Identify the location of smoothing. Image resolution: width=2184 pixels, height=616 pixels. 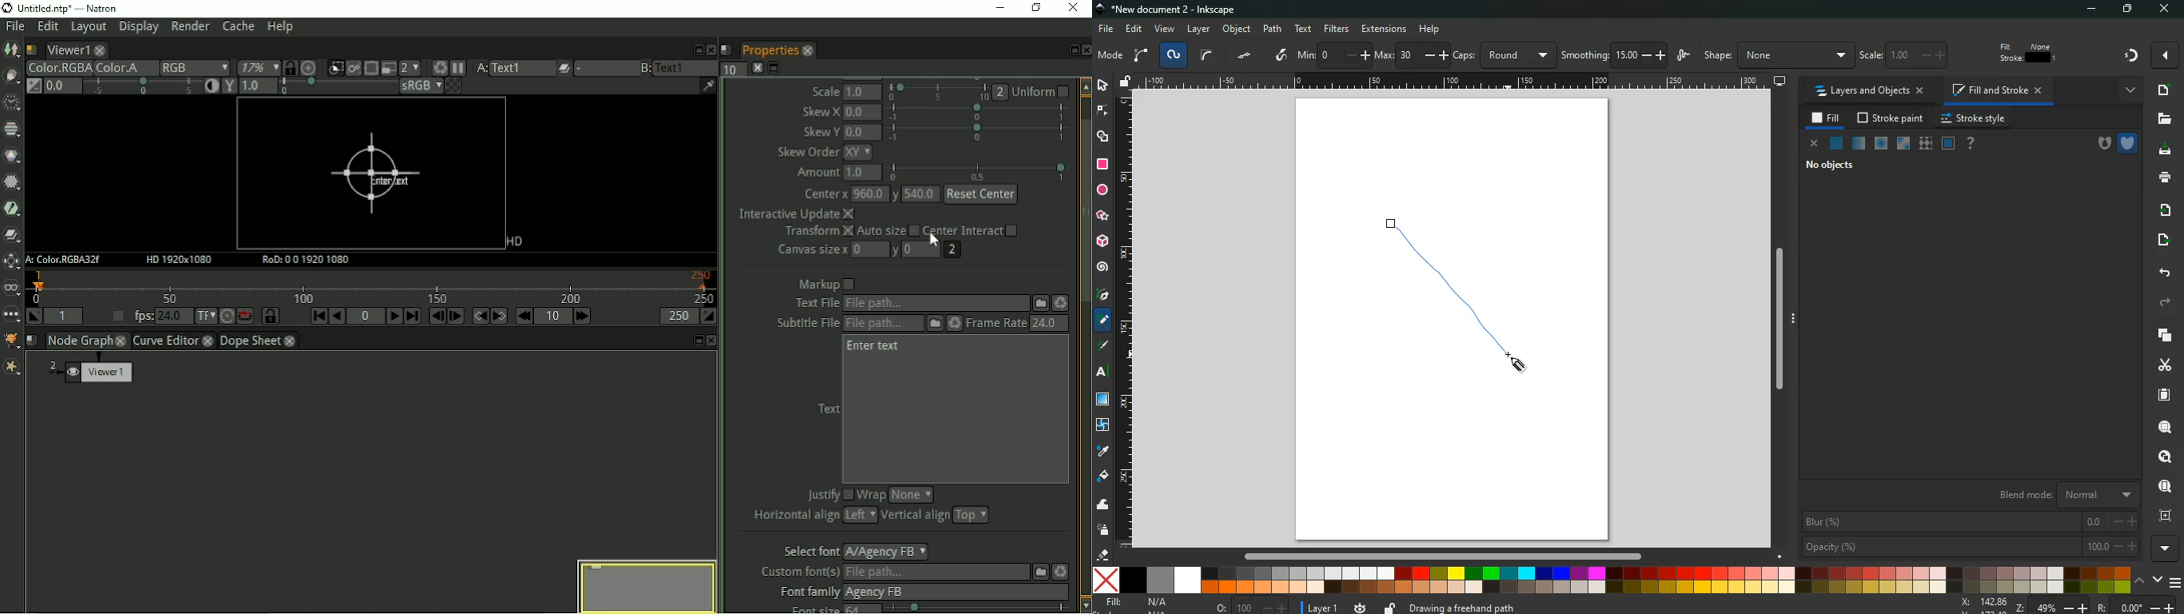
(1613, 54).